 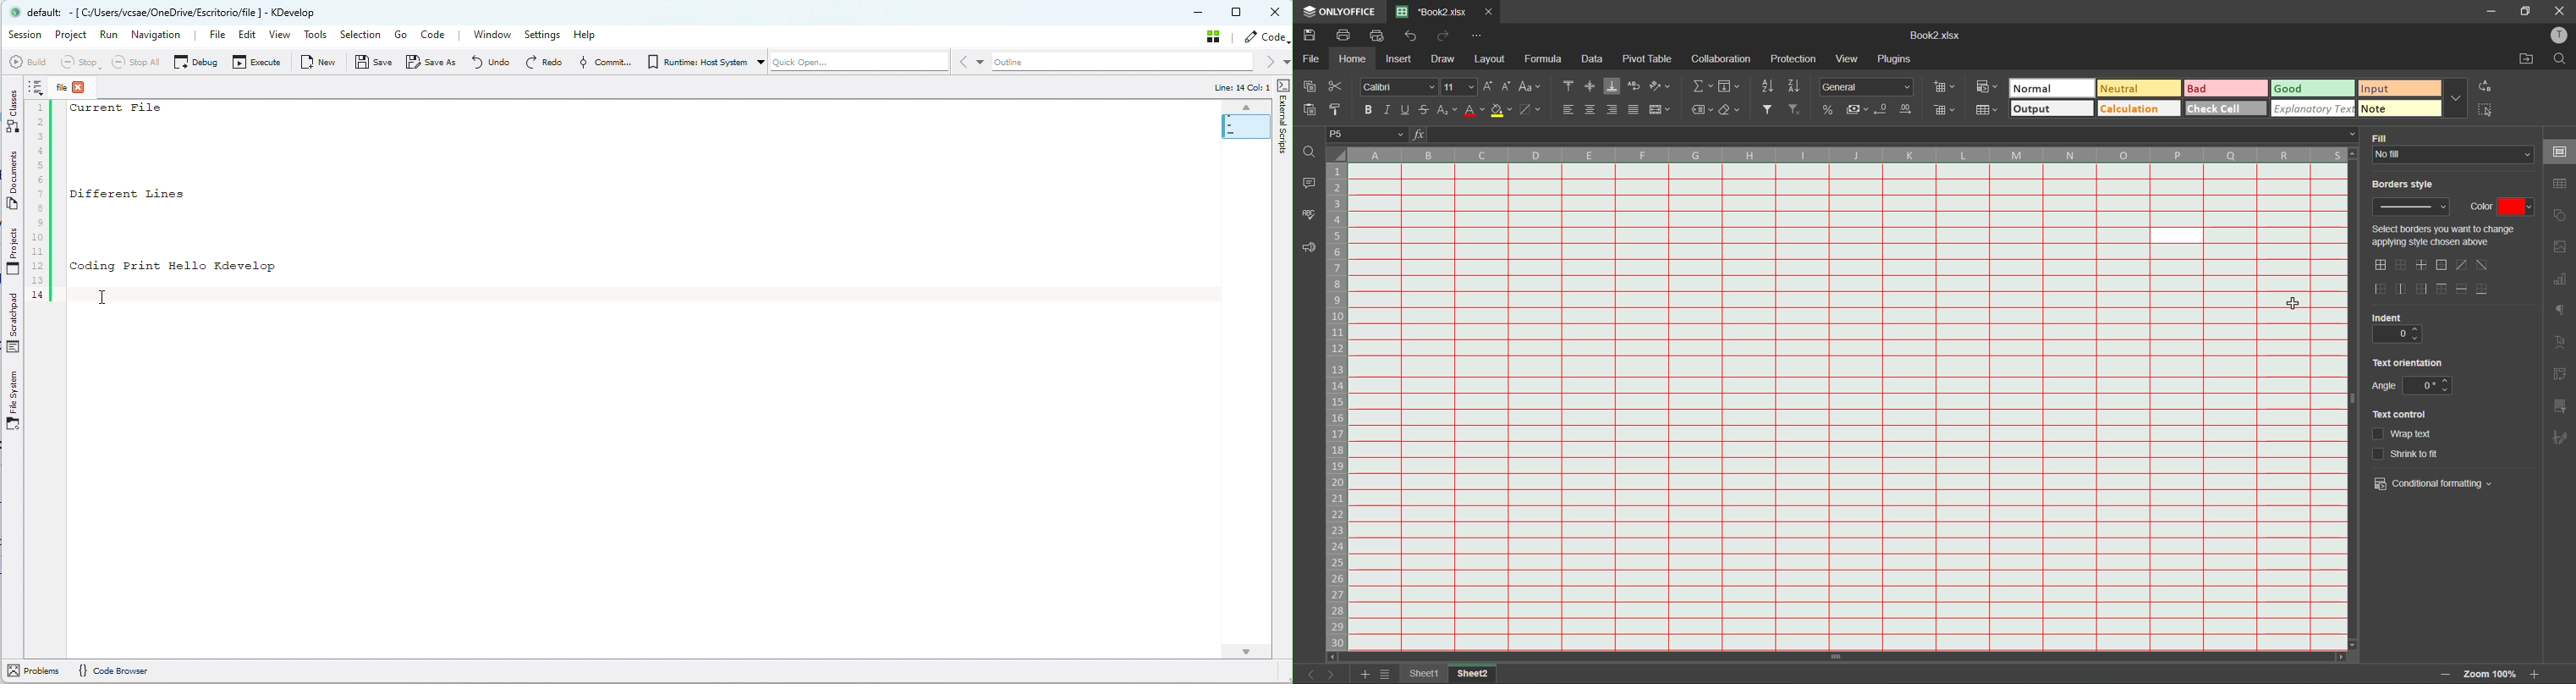 I want to click on draw, so click(x=1445, y=59).